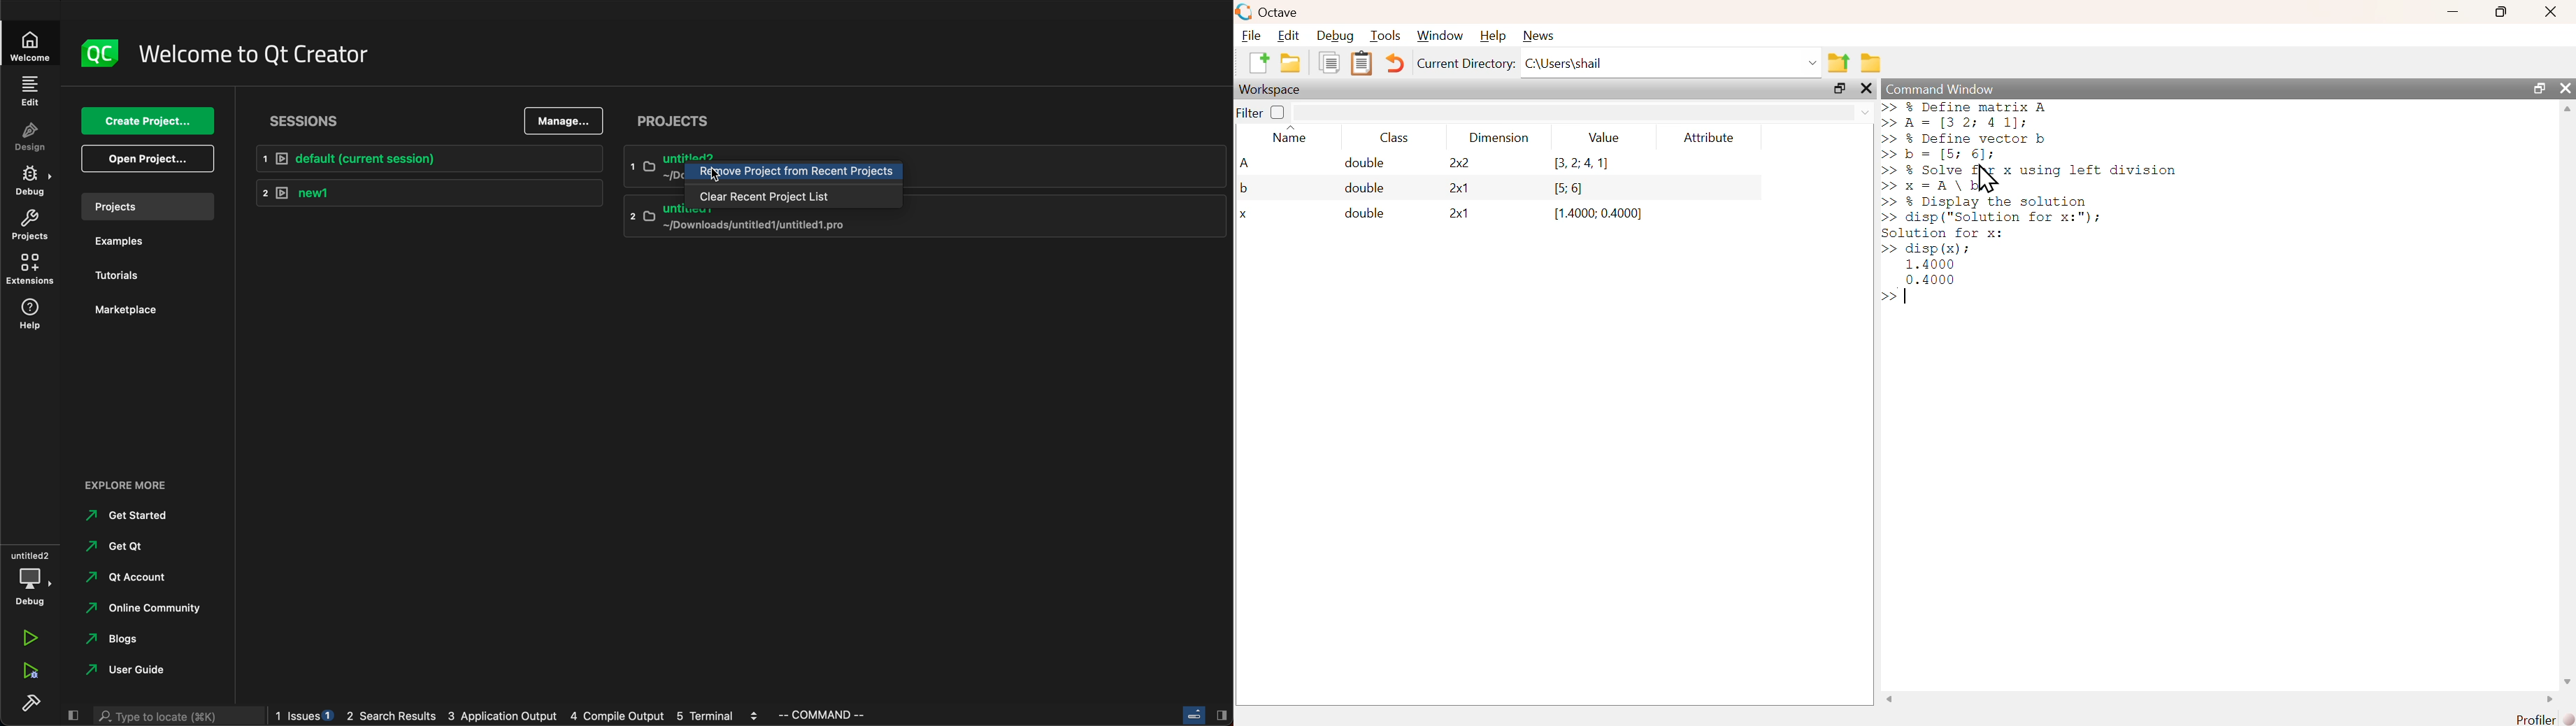 Image resolution: width=2576 pixels, height=728 pixels. I want to click on value, so click(1603, 138).